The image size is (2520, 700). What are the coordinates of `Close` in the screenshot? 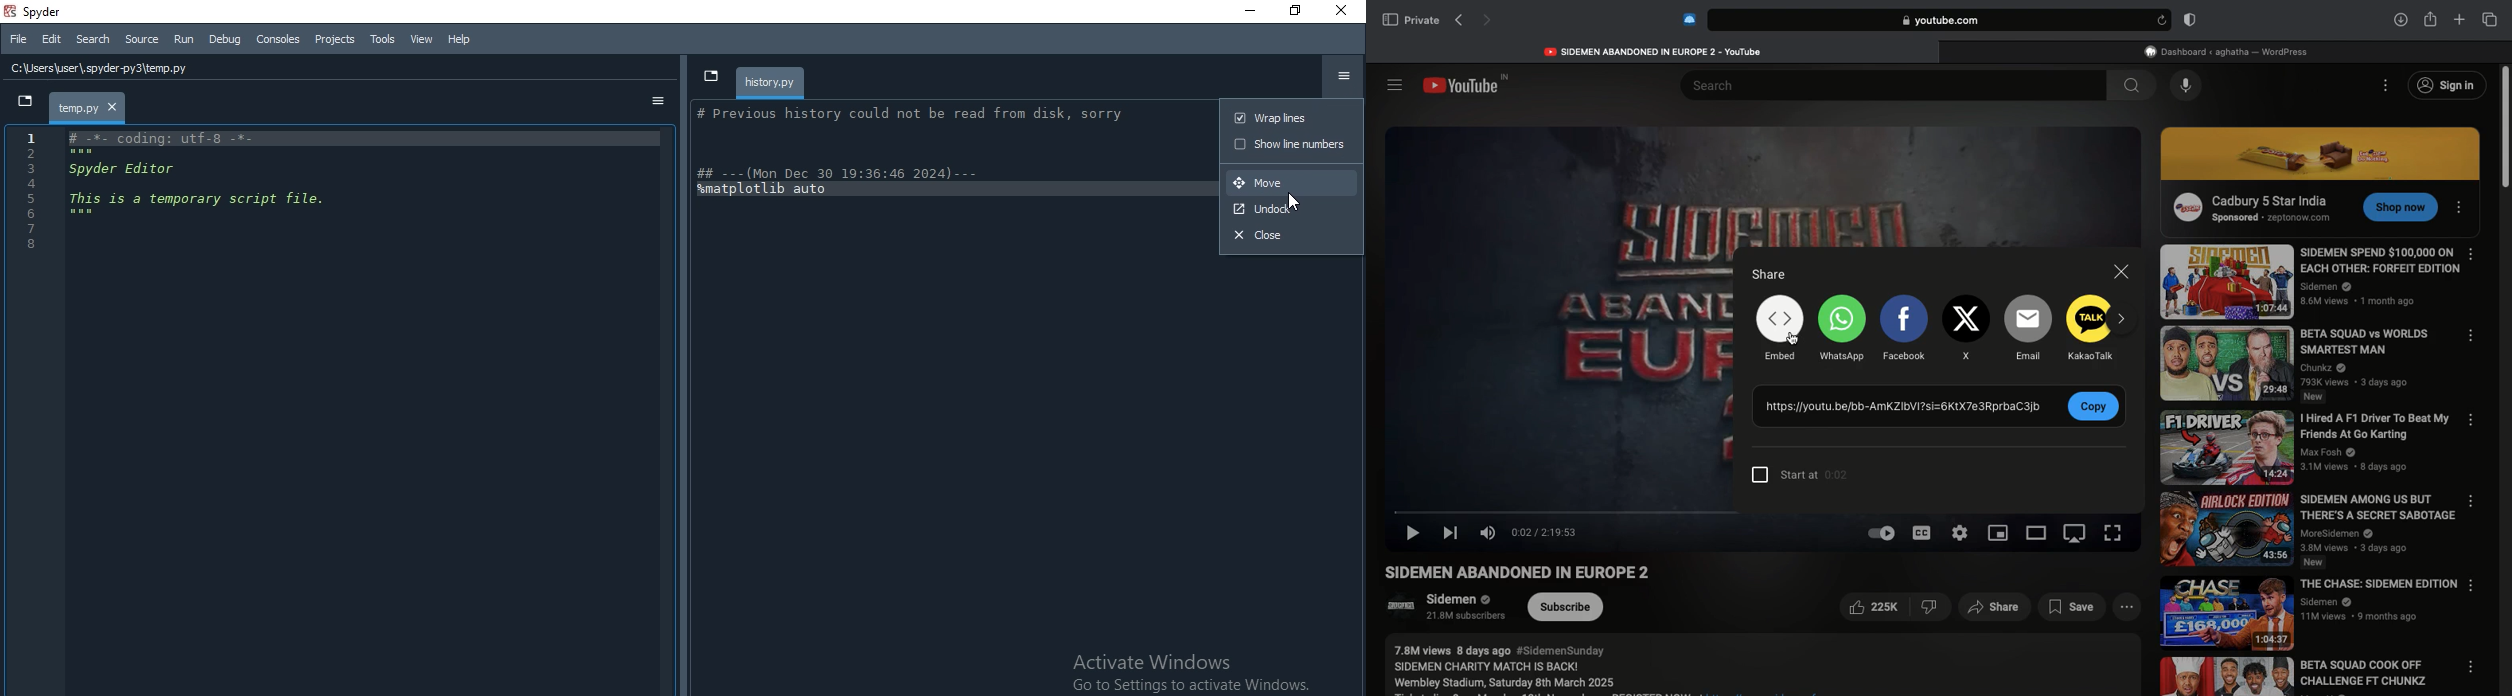 It's located at (1345, 12).